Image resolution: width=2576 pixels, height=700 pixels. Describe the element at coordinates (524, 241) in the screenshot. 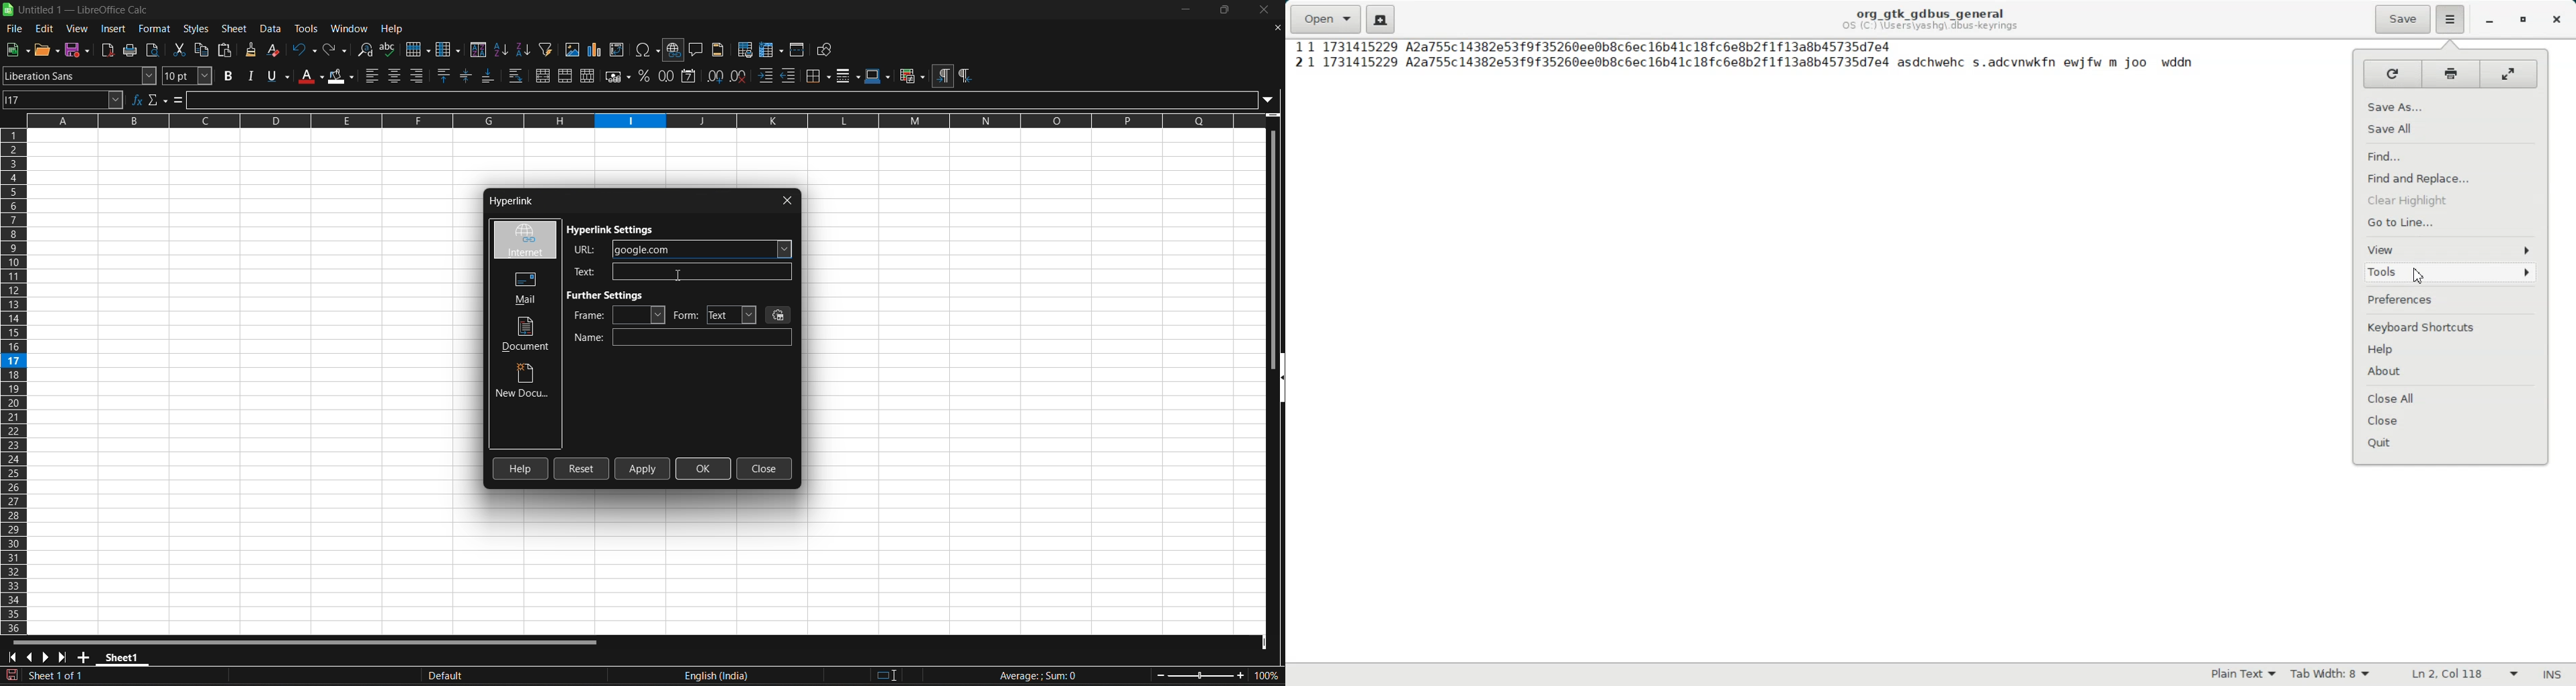

I see `internet` at that location.